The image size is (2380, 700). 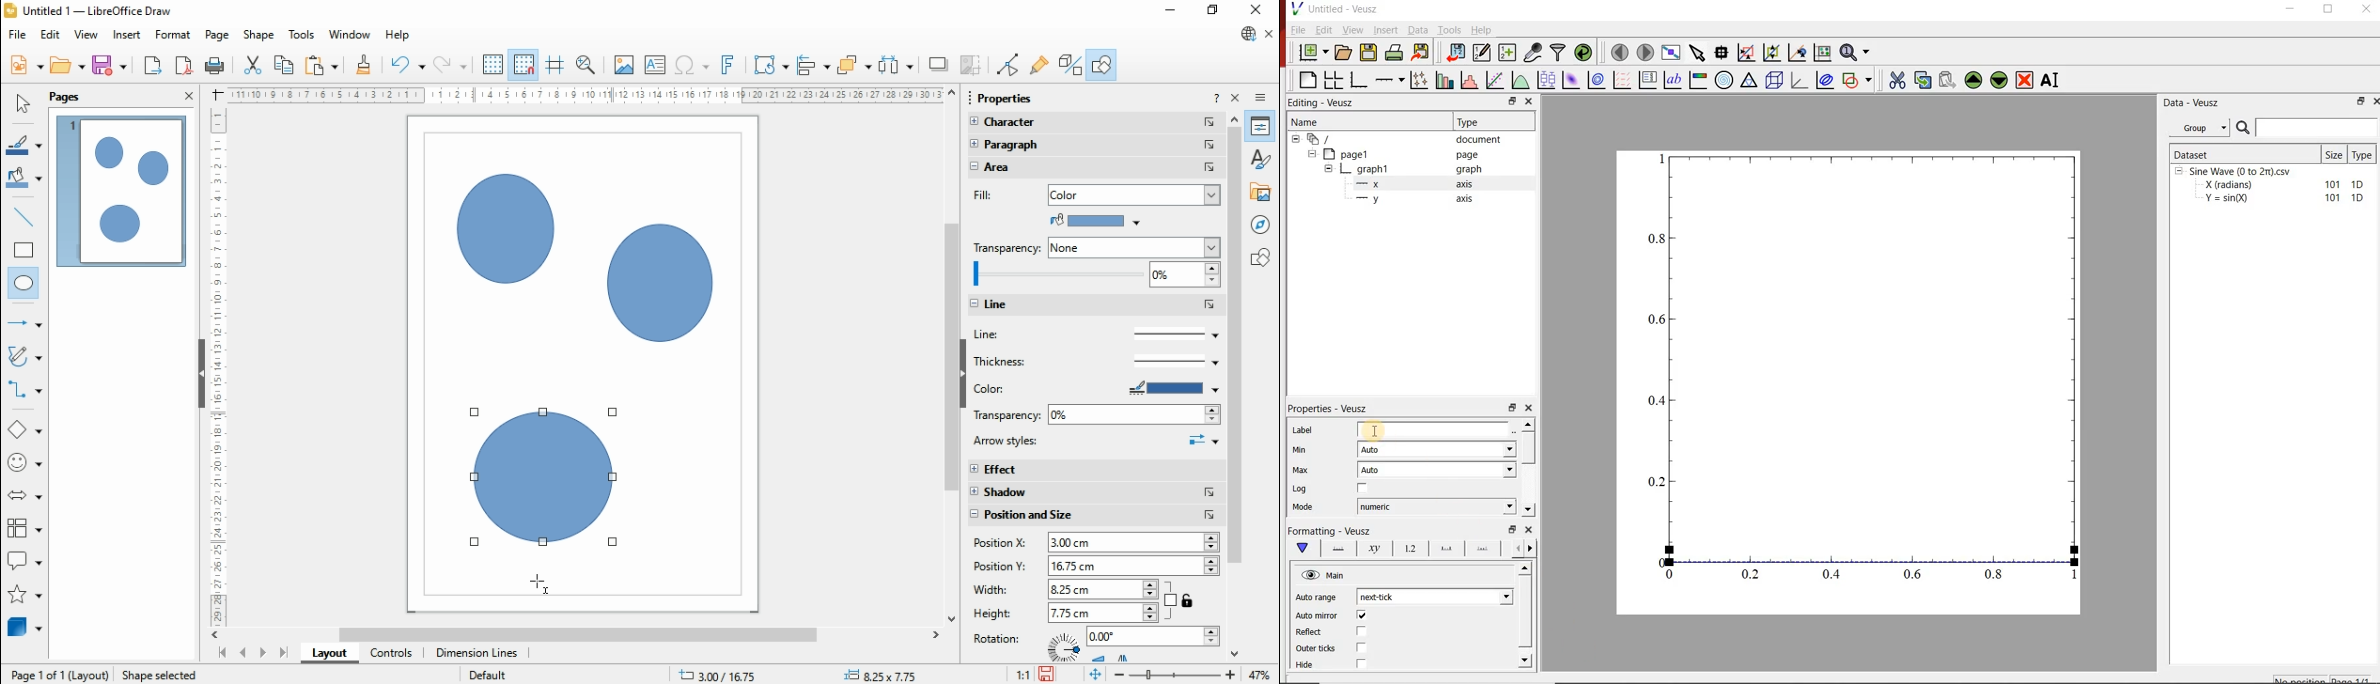 What do you see at coordinates (1304, 121) in the screenshot?
I see `Name` at bounding box center [1304, 121].